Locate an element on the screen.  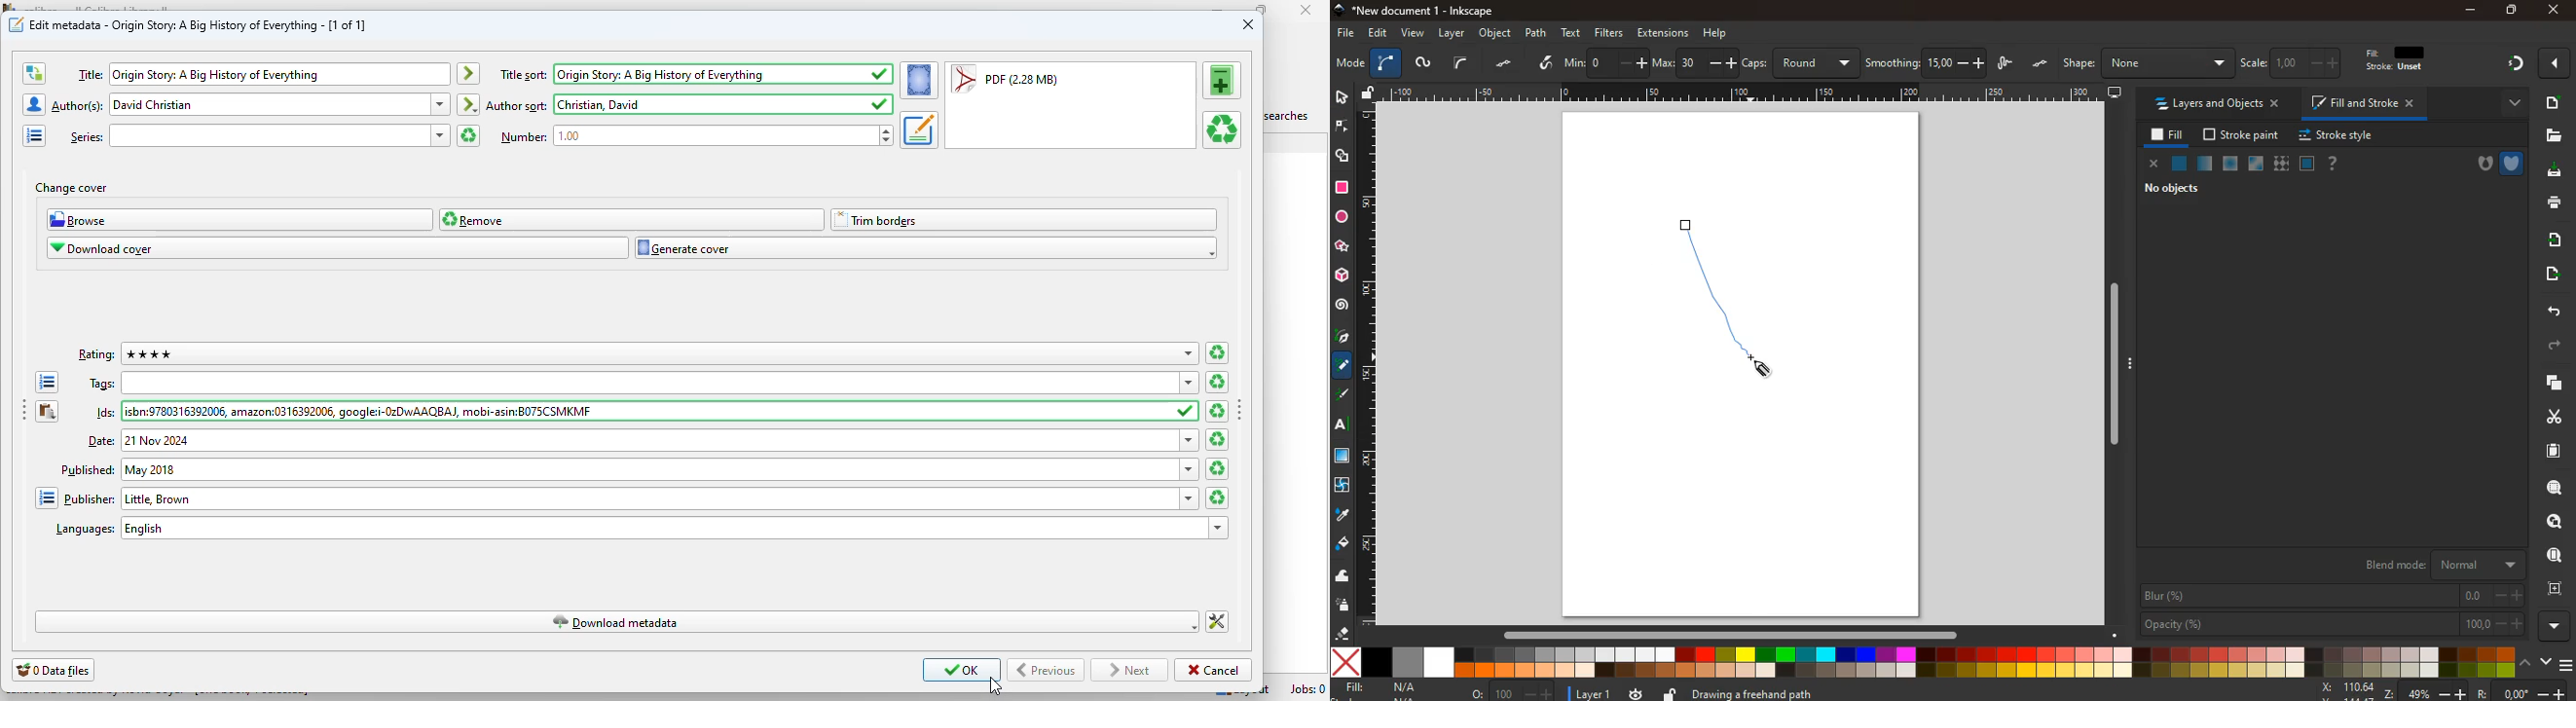
set the metadata of the book from the selected format is located at coordinates (919, 130).